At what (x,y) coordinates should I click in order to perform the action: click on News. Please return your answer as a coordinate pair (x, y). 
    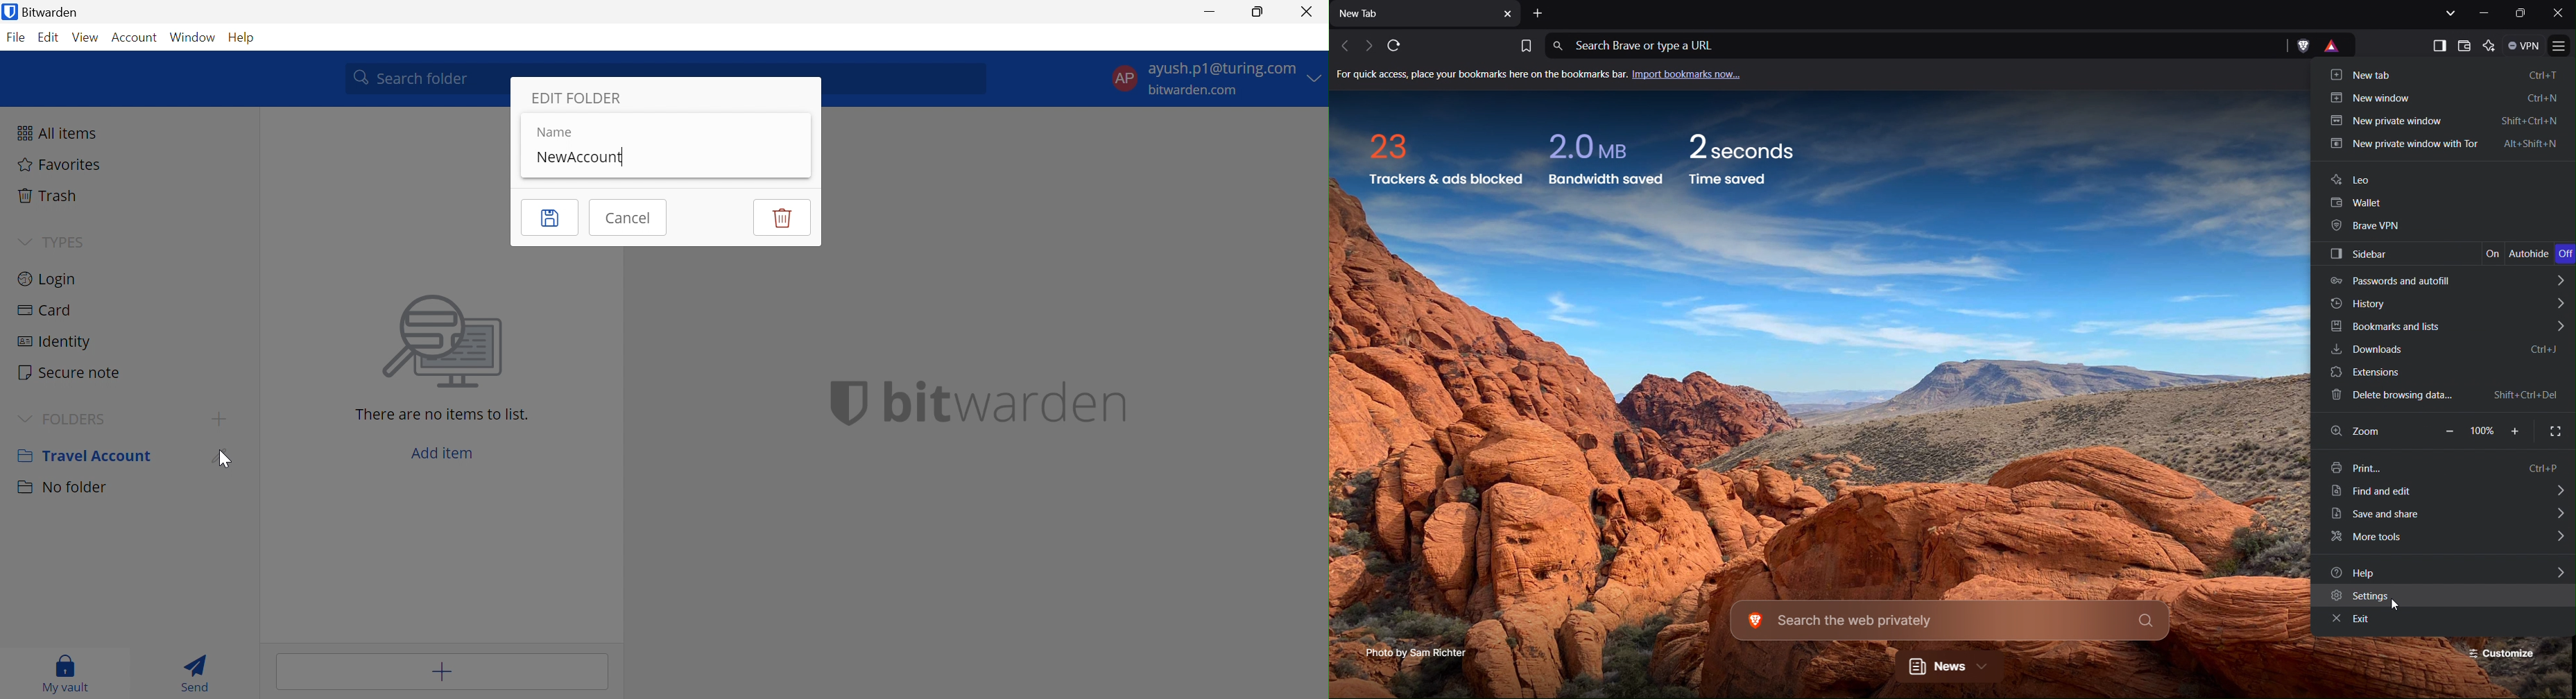
    Looking at the image, I should click on (1955, 667).